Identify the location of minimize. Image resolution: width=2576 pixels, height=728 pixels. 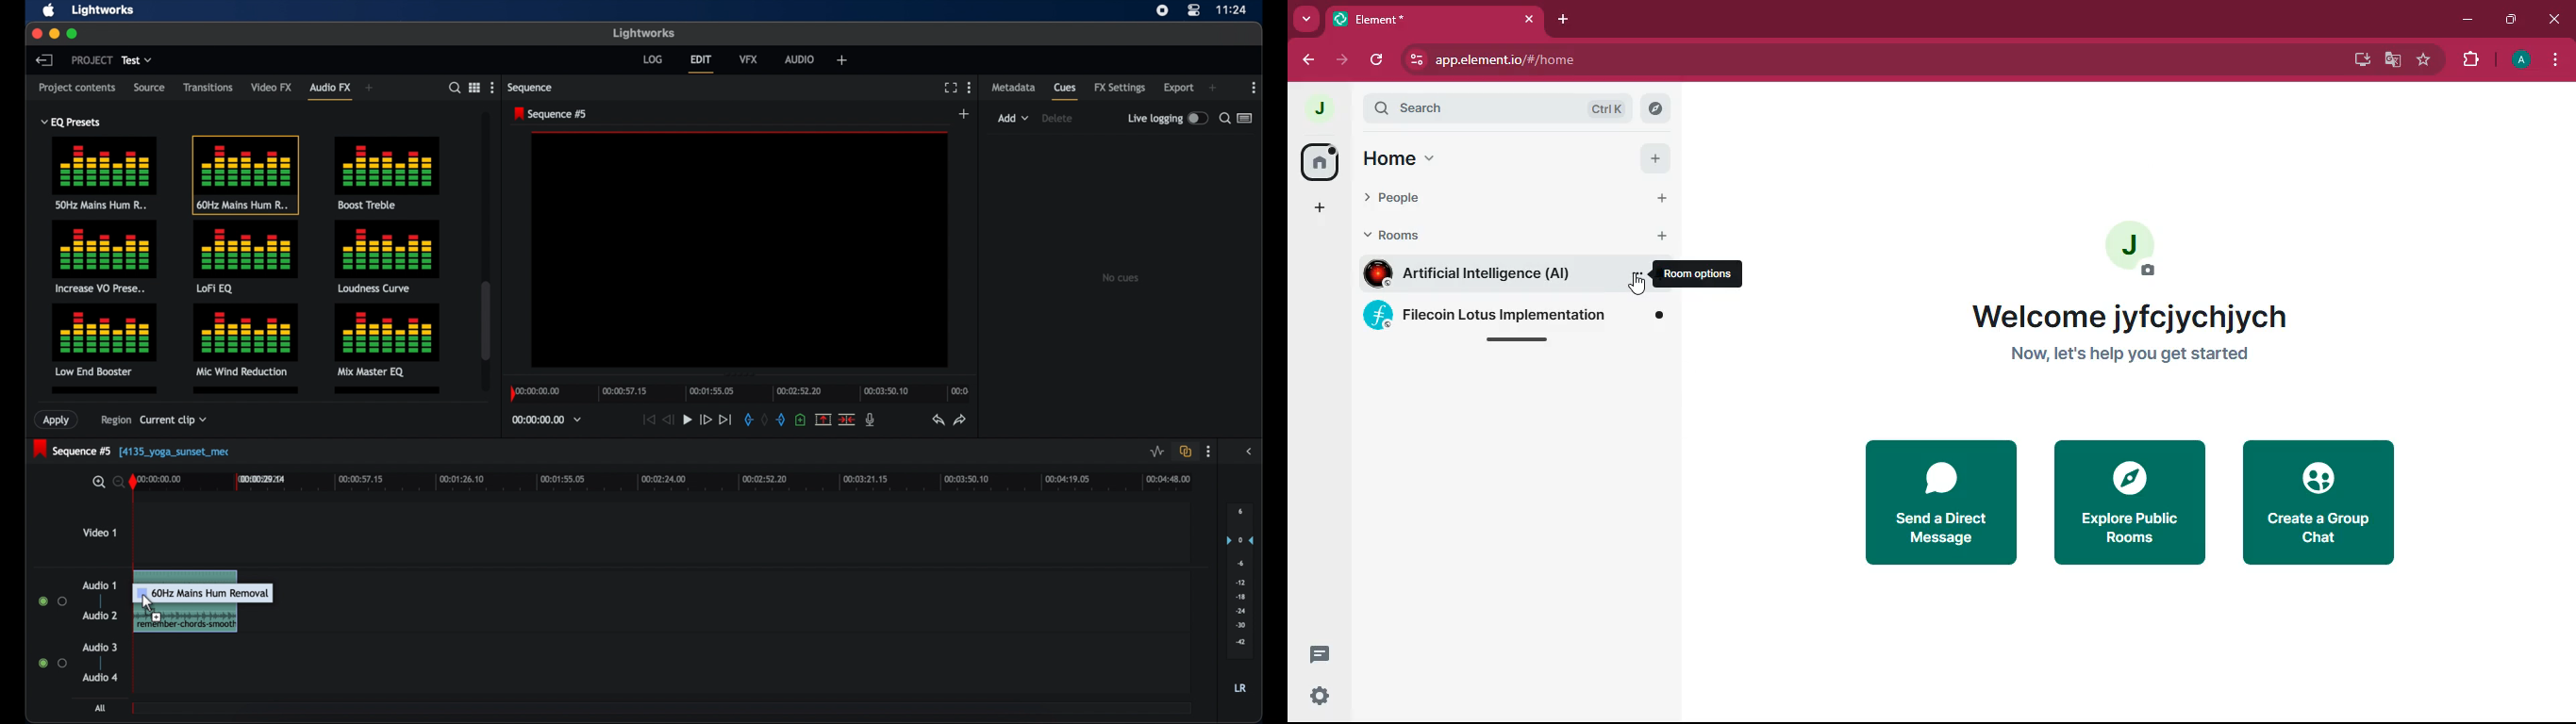
(54, 34).